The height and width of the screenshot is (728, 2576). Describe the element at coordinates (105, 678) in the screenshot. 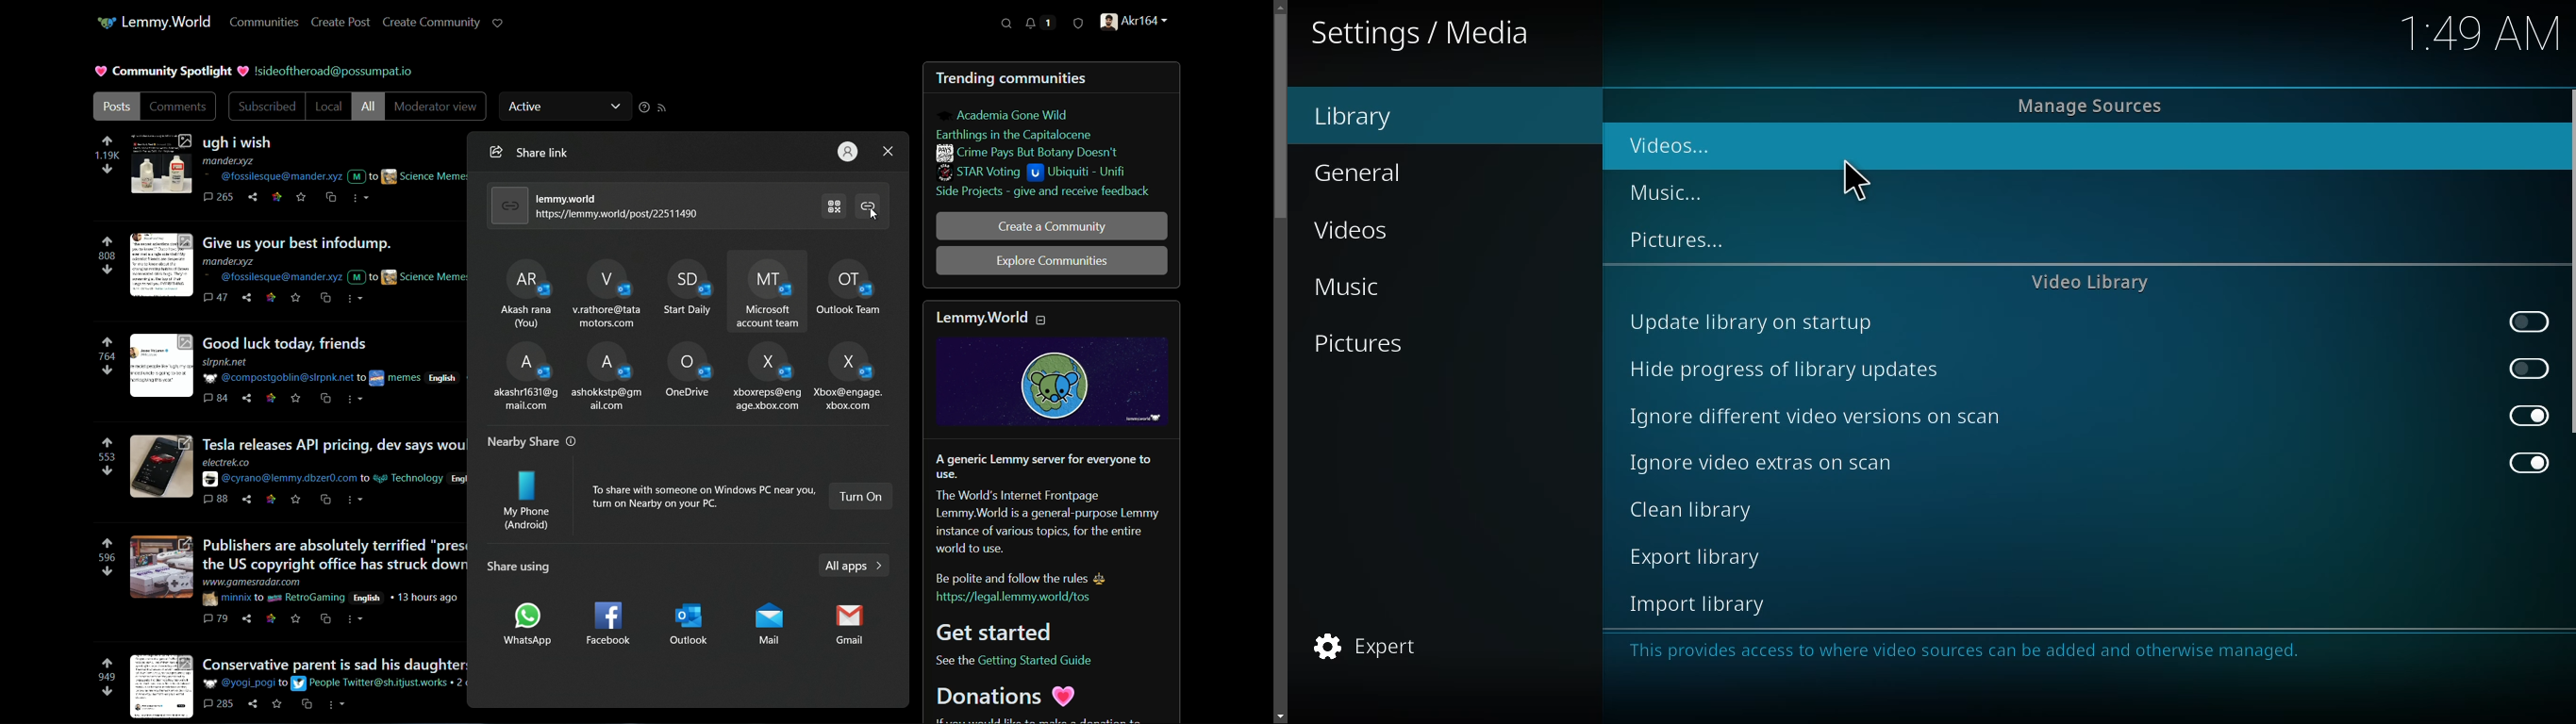

I see `949` at that location.